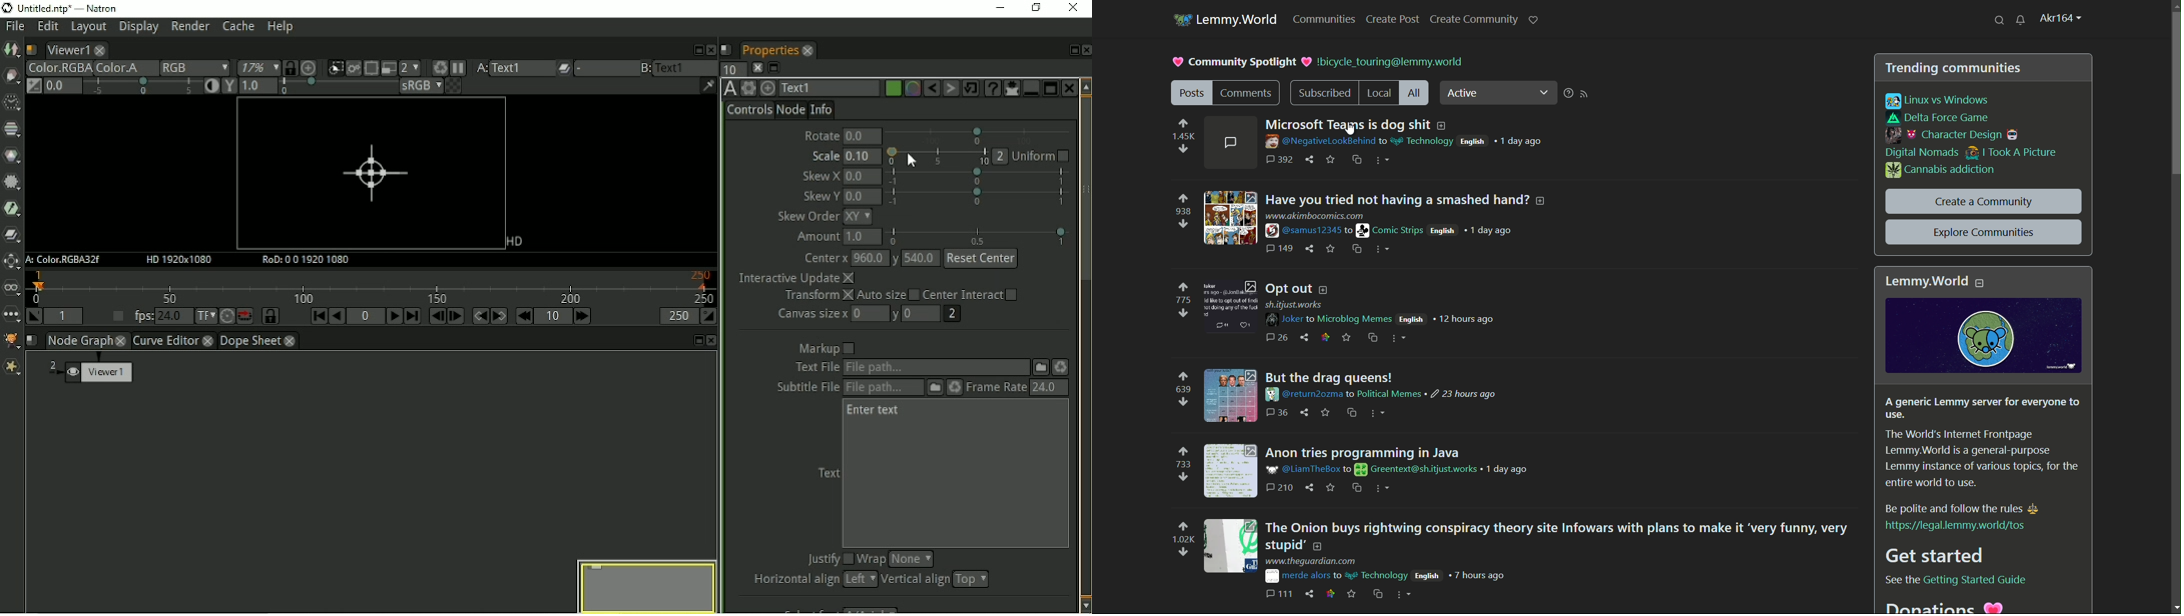  Describe the element at coordinates (1184, 210) in the screenshot. I see `number of votes` at that location.